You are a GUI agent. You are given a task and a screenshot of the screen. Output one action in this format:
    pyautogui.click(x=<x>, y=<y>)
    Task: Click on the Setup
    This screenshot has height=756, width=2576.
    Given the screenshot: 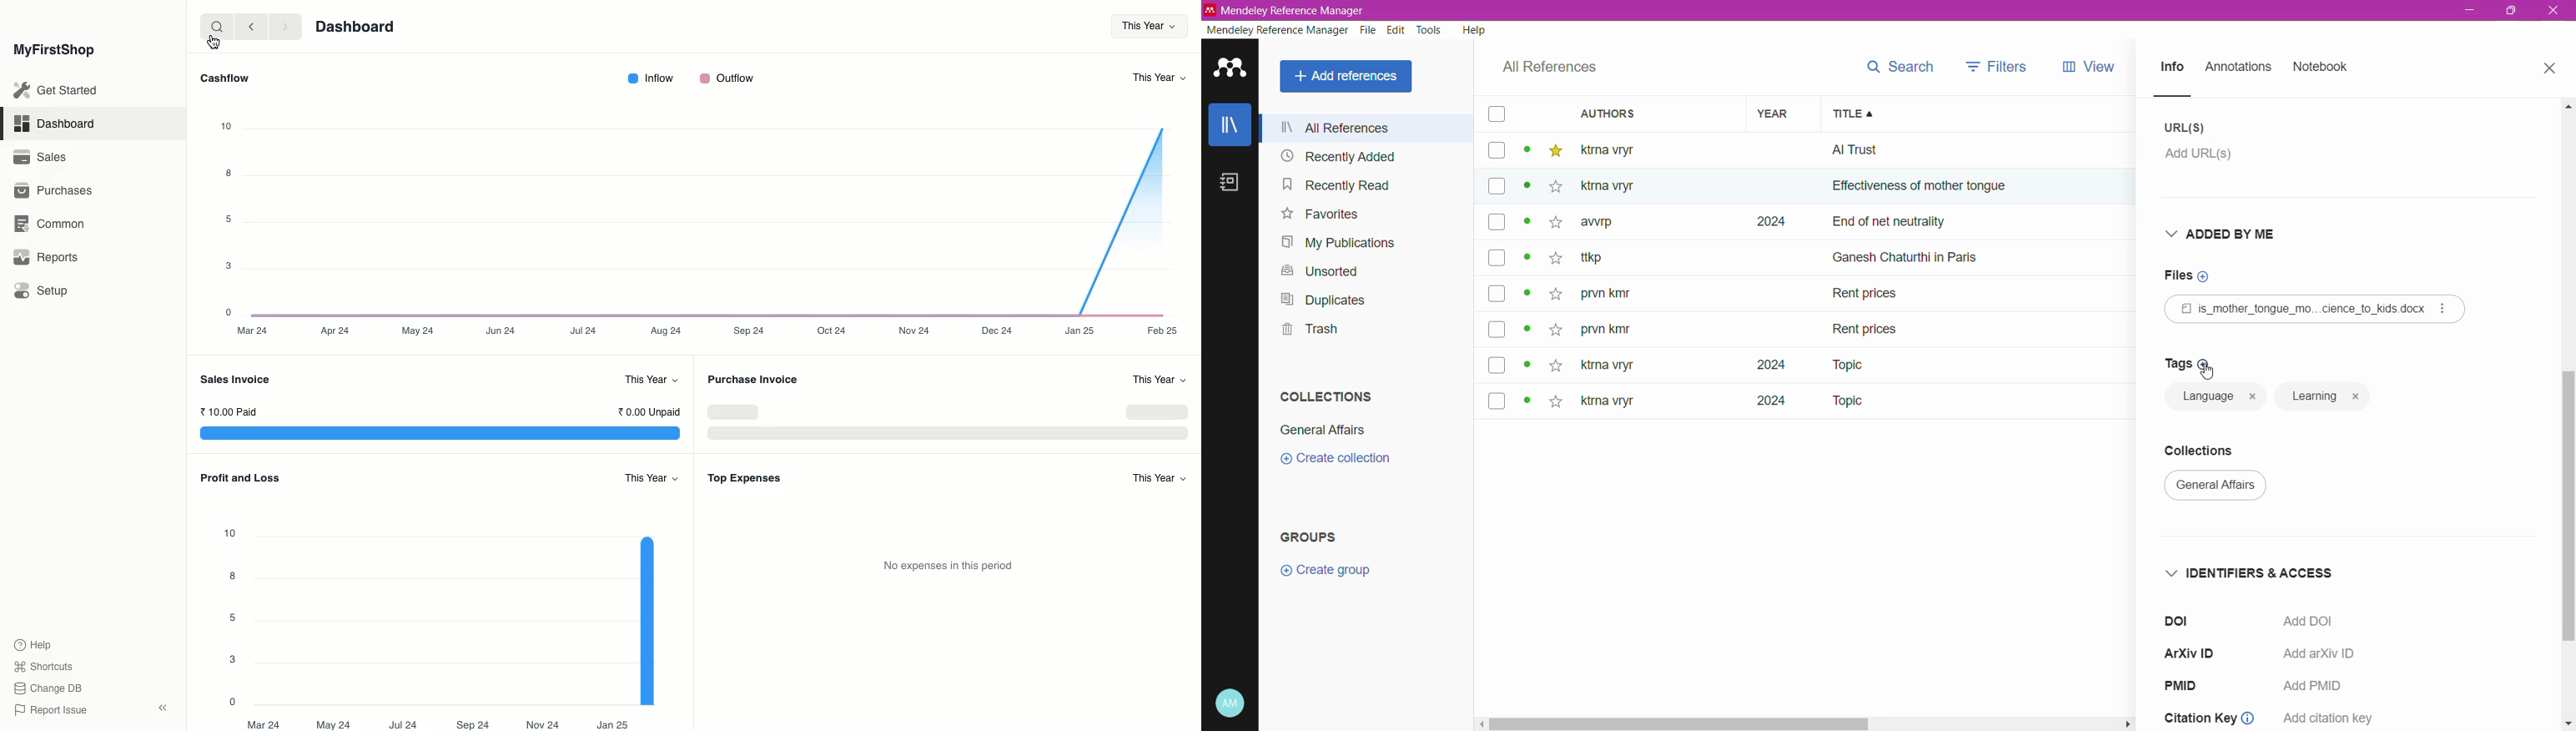 What is the action you would take?
    pyautogui.click(x=41, y=291)
    